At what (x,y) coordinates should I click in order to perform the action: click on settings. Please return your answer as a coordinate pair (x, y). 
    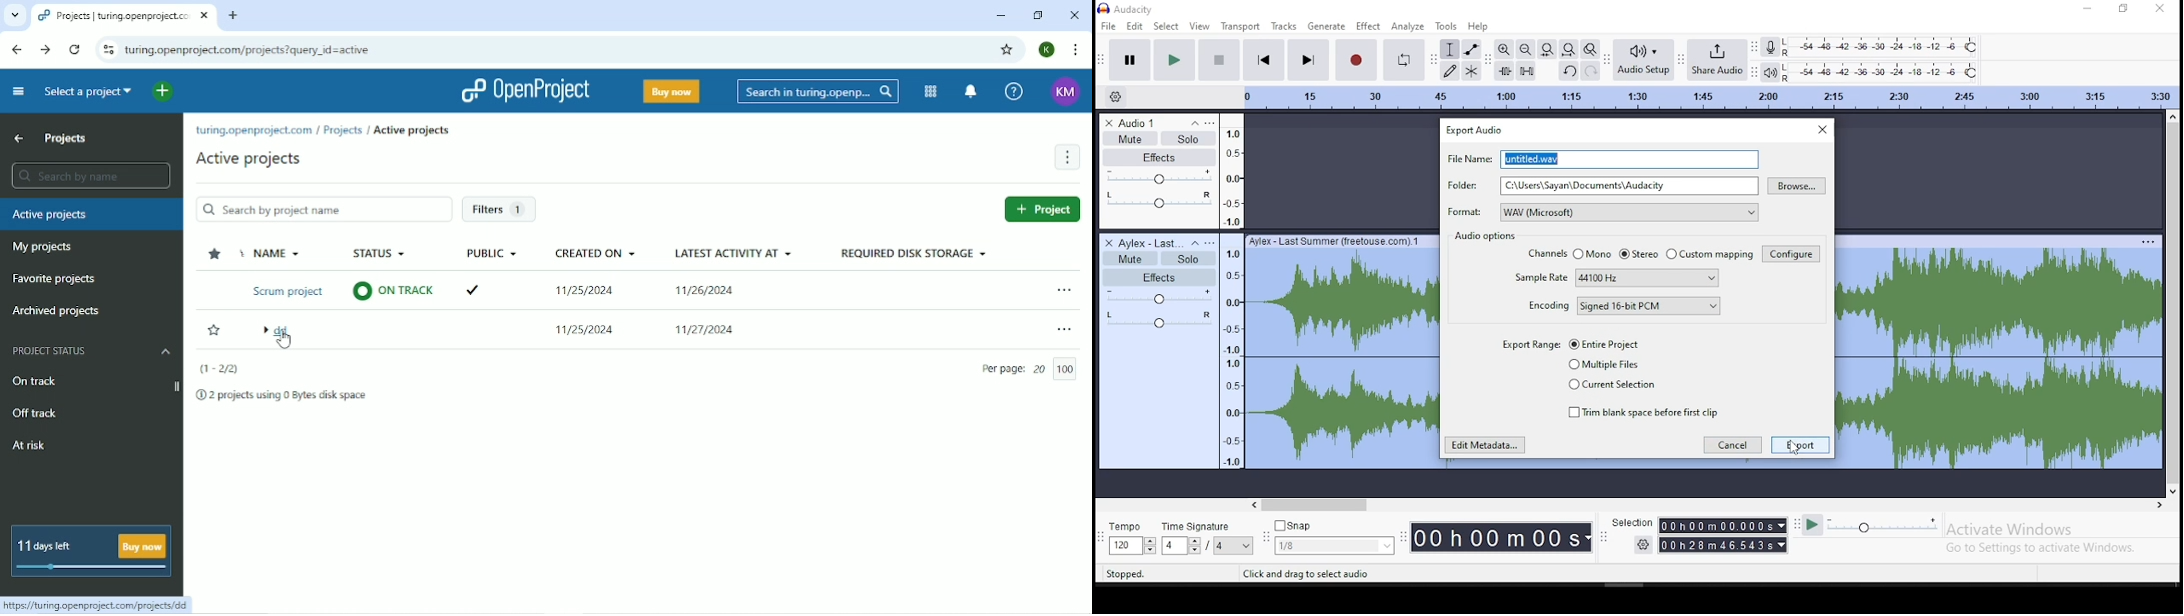
    Looking at the image, I should click on (1644, 544).